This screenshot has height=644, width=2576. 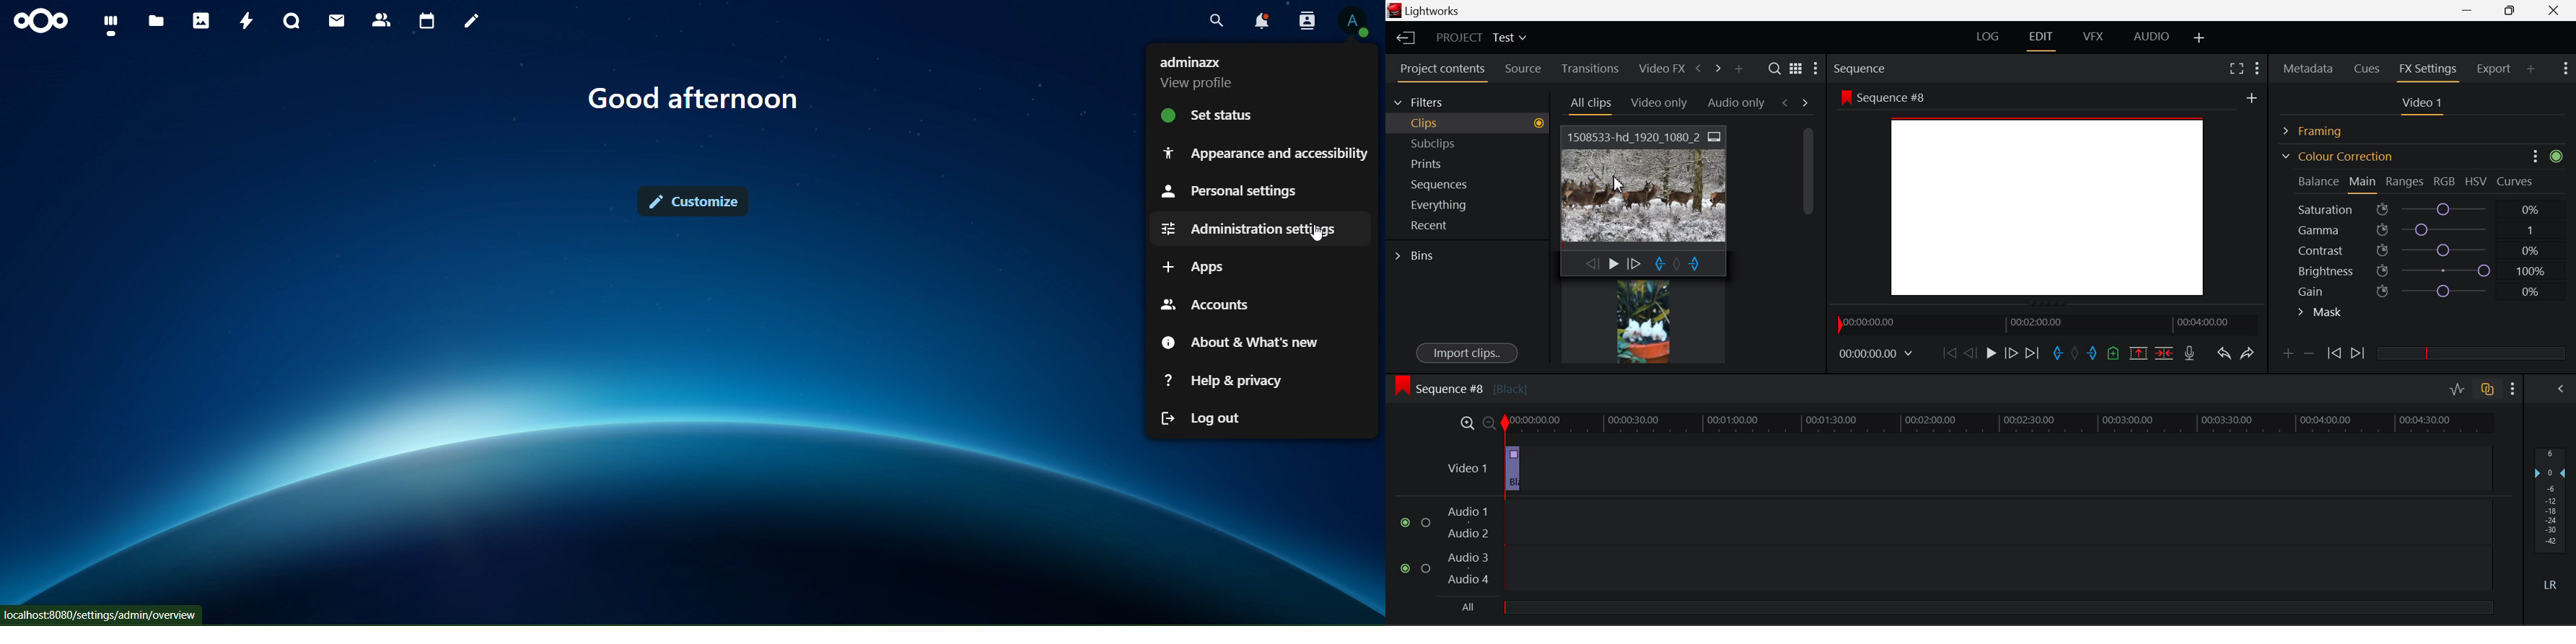 What do you see at coordinates (1796, 68) in the screenshot?
I see `Toggle list and title view` at bounding box center [1796, 68].